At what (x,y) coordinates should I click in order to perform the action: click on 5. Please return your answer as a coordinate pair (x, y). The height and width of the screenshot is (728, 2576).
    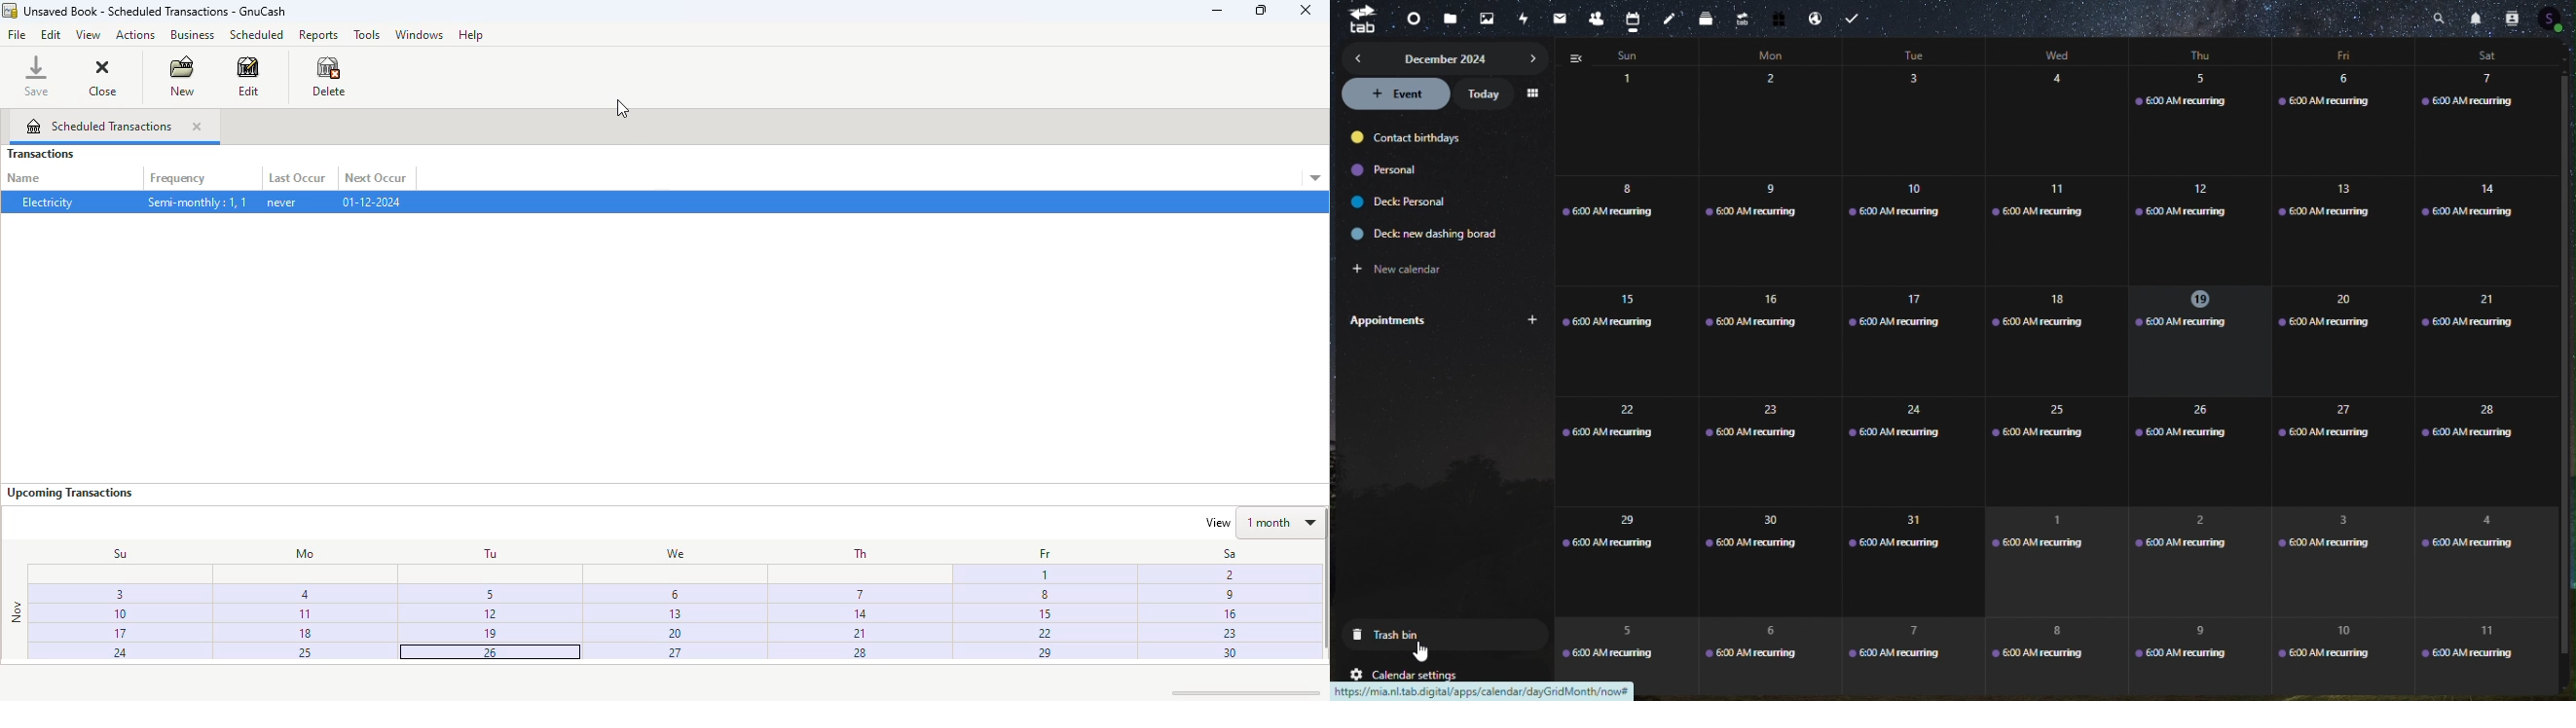
    Looking at the image, I should click on (493, 592).